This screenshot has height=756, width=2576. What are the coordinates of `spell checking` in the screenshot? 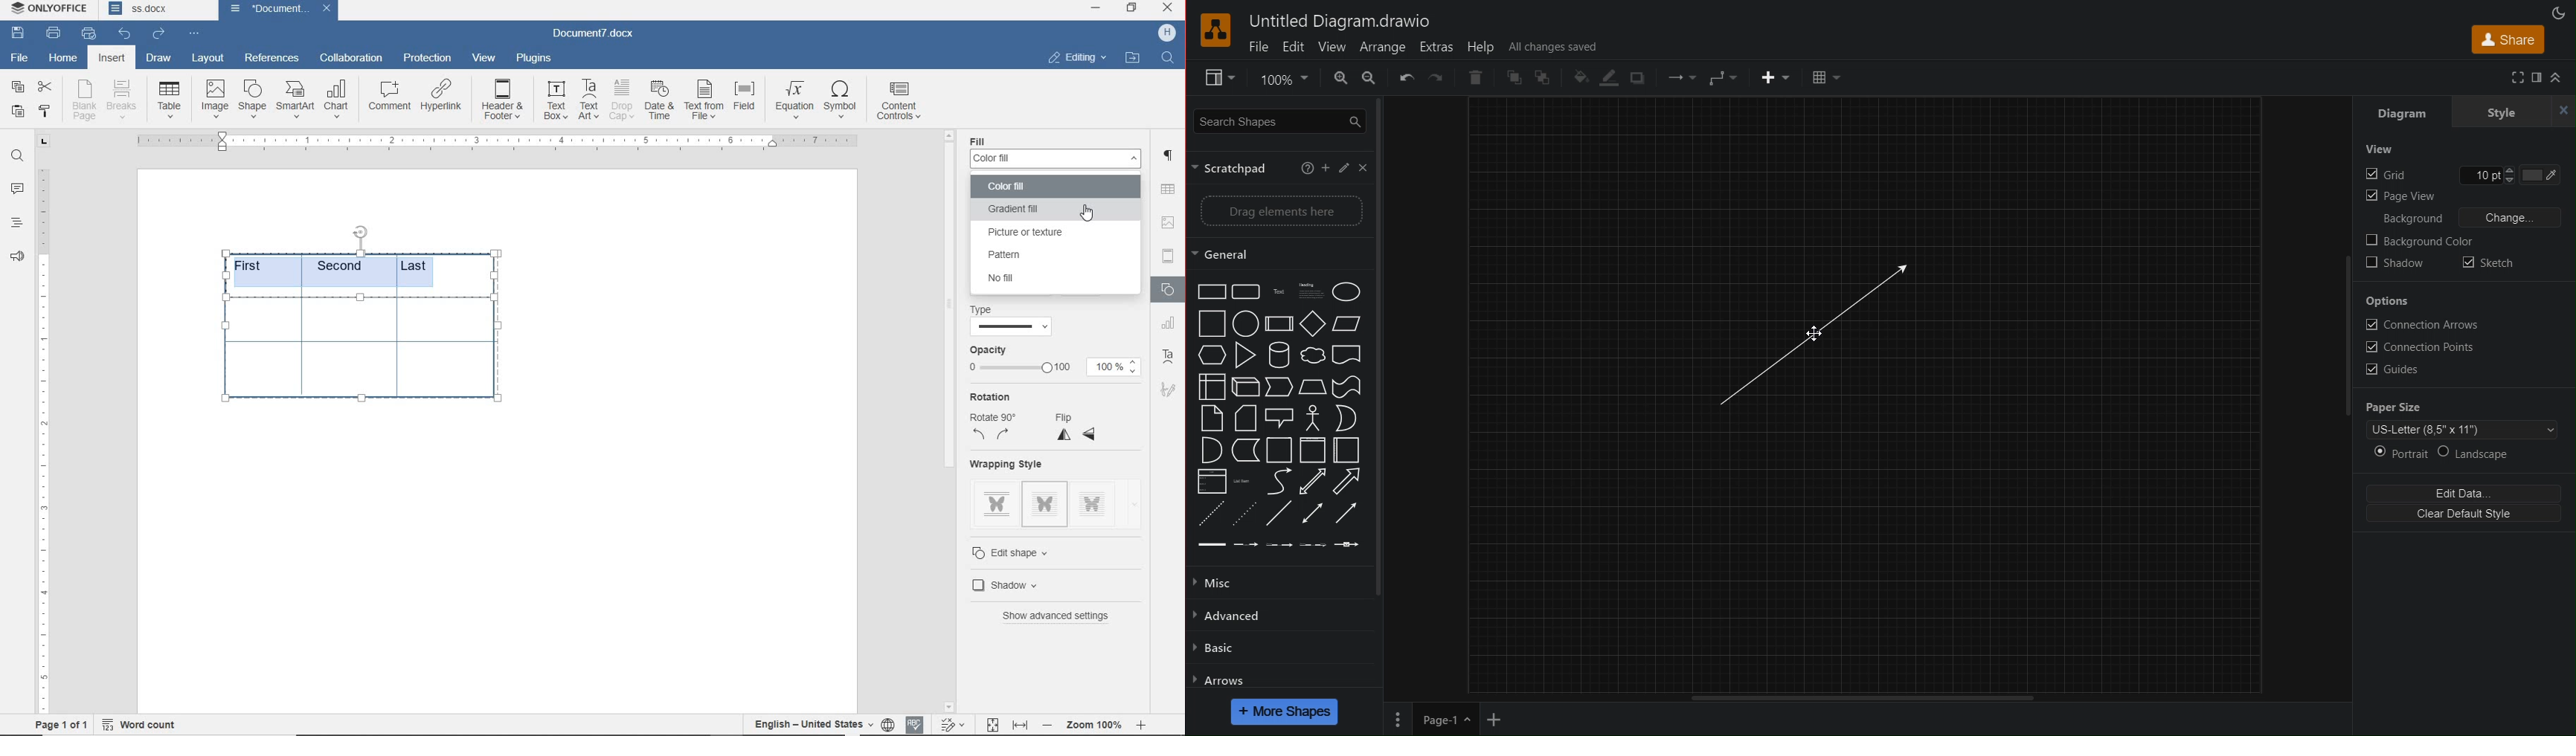 It's located at (916, 723).